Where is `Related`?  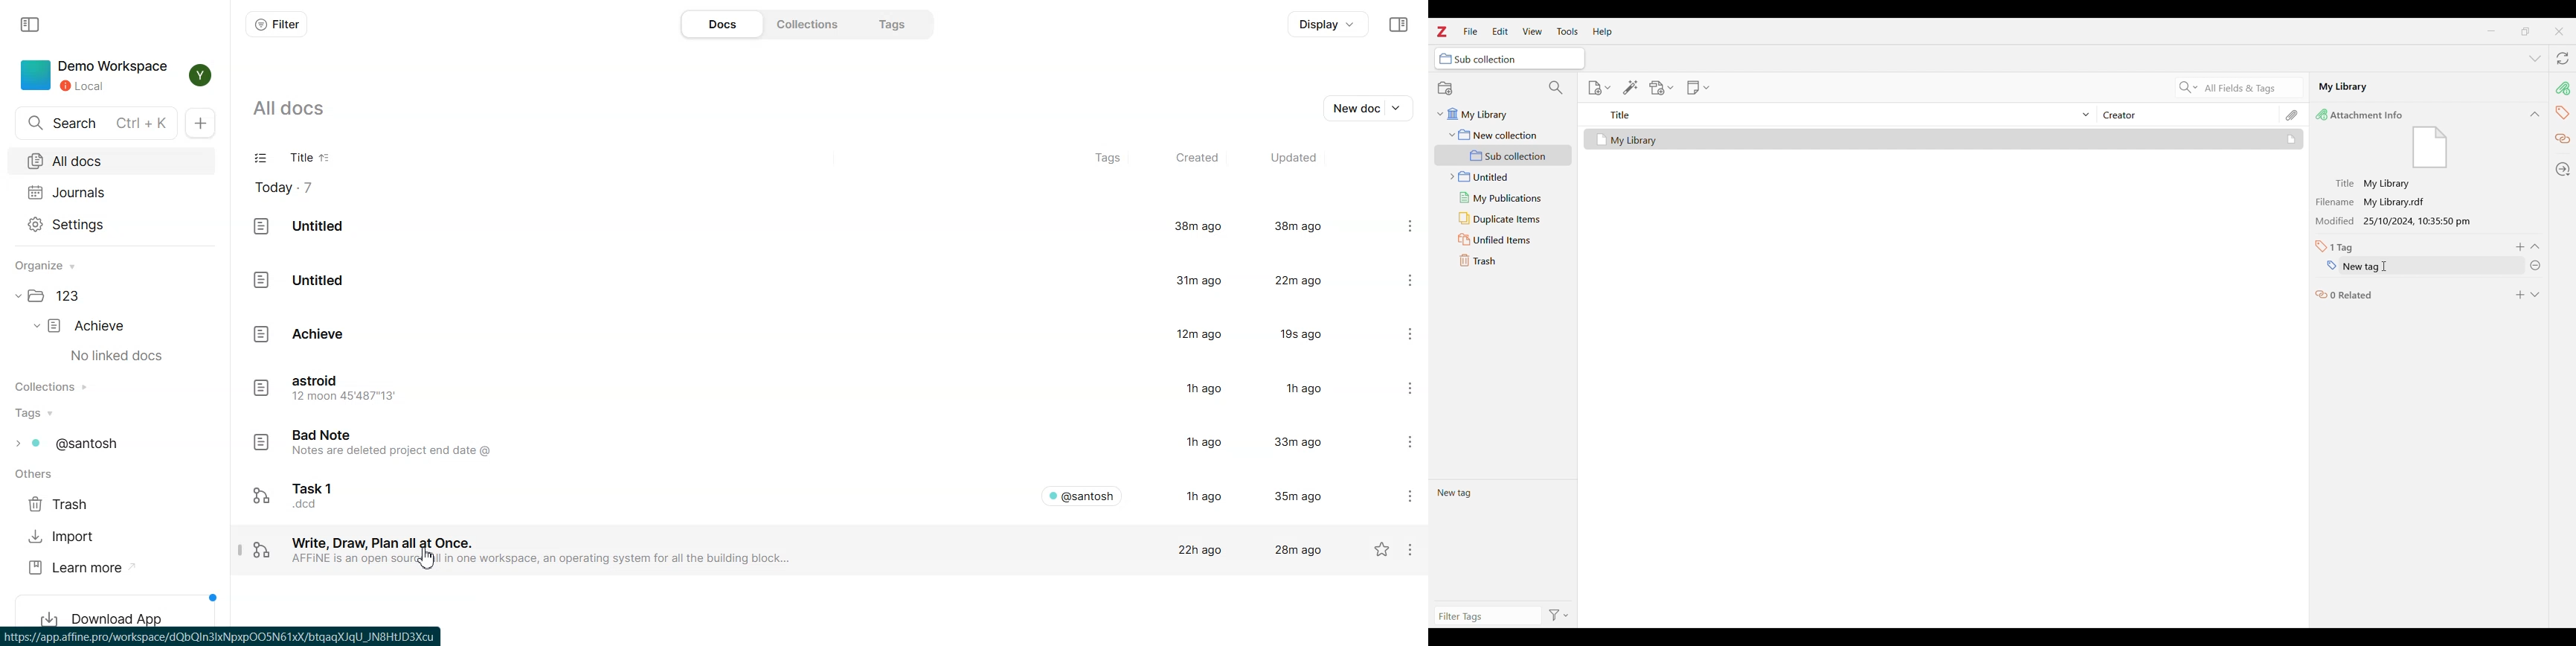 Related is located at coordinates (2564, 139).